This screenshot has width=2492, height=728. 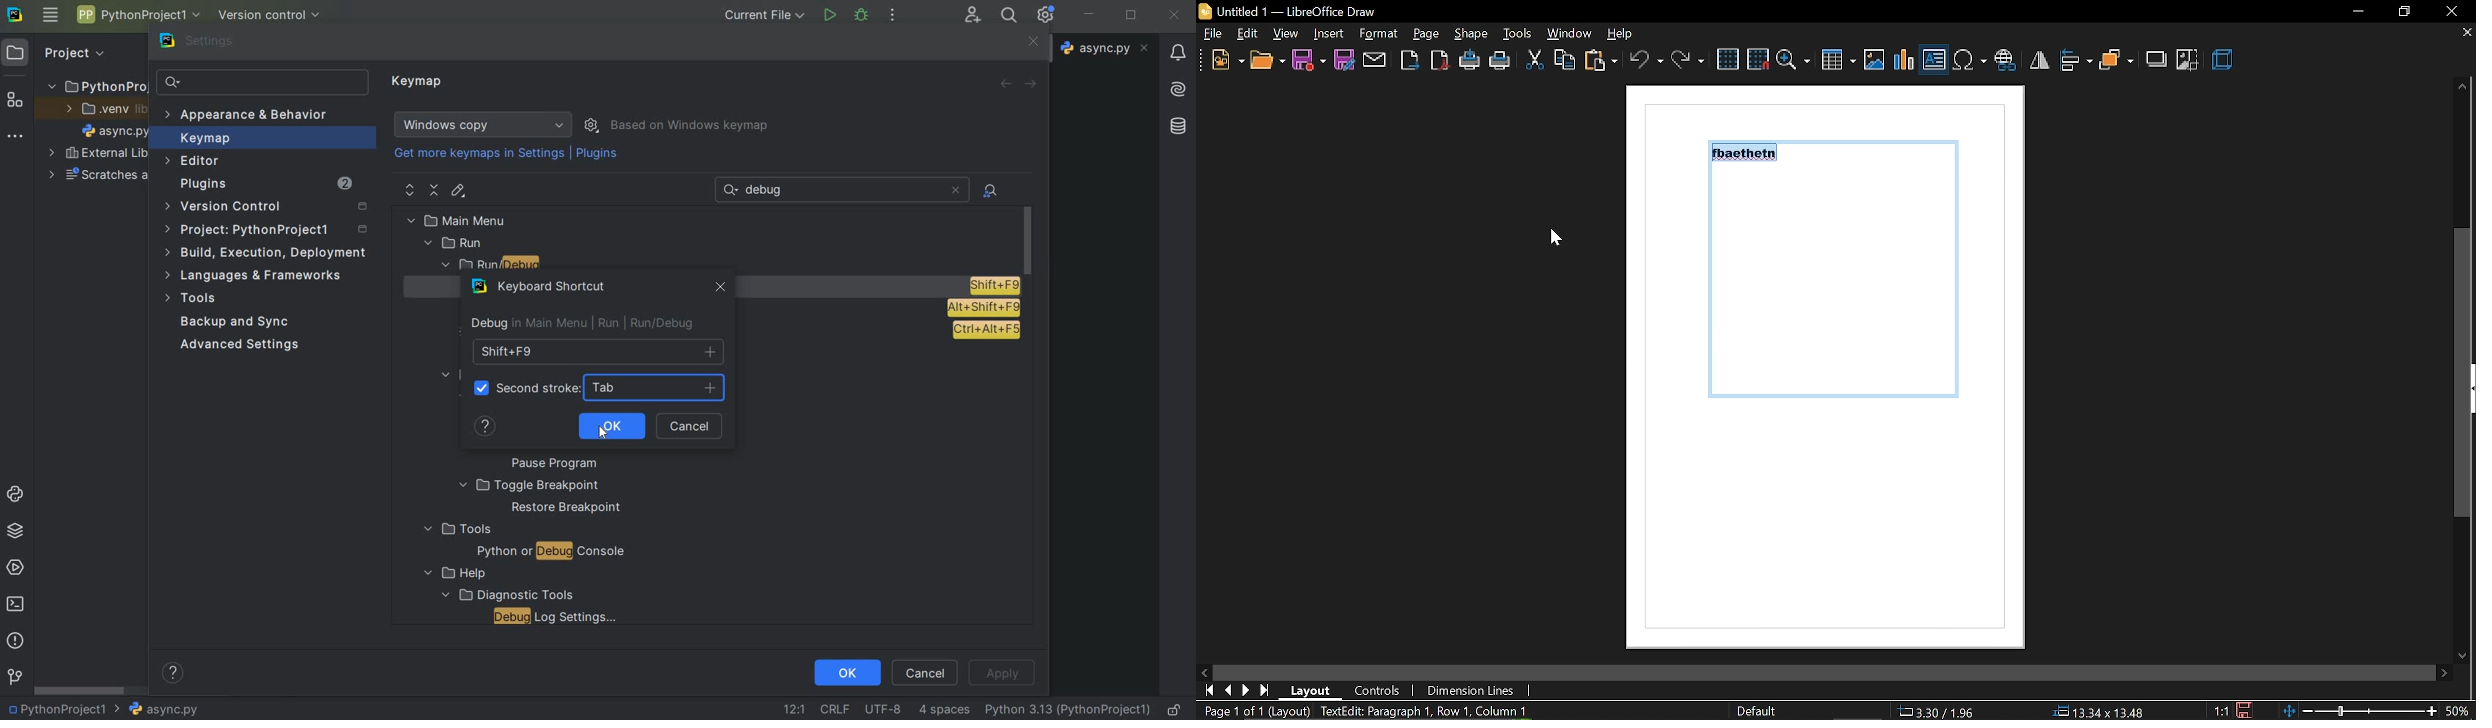 I want to click on page, so click(x=1472, y=33).